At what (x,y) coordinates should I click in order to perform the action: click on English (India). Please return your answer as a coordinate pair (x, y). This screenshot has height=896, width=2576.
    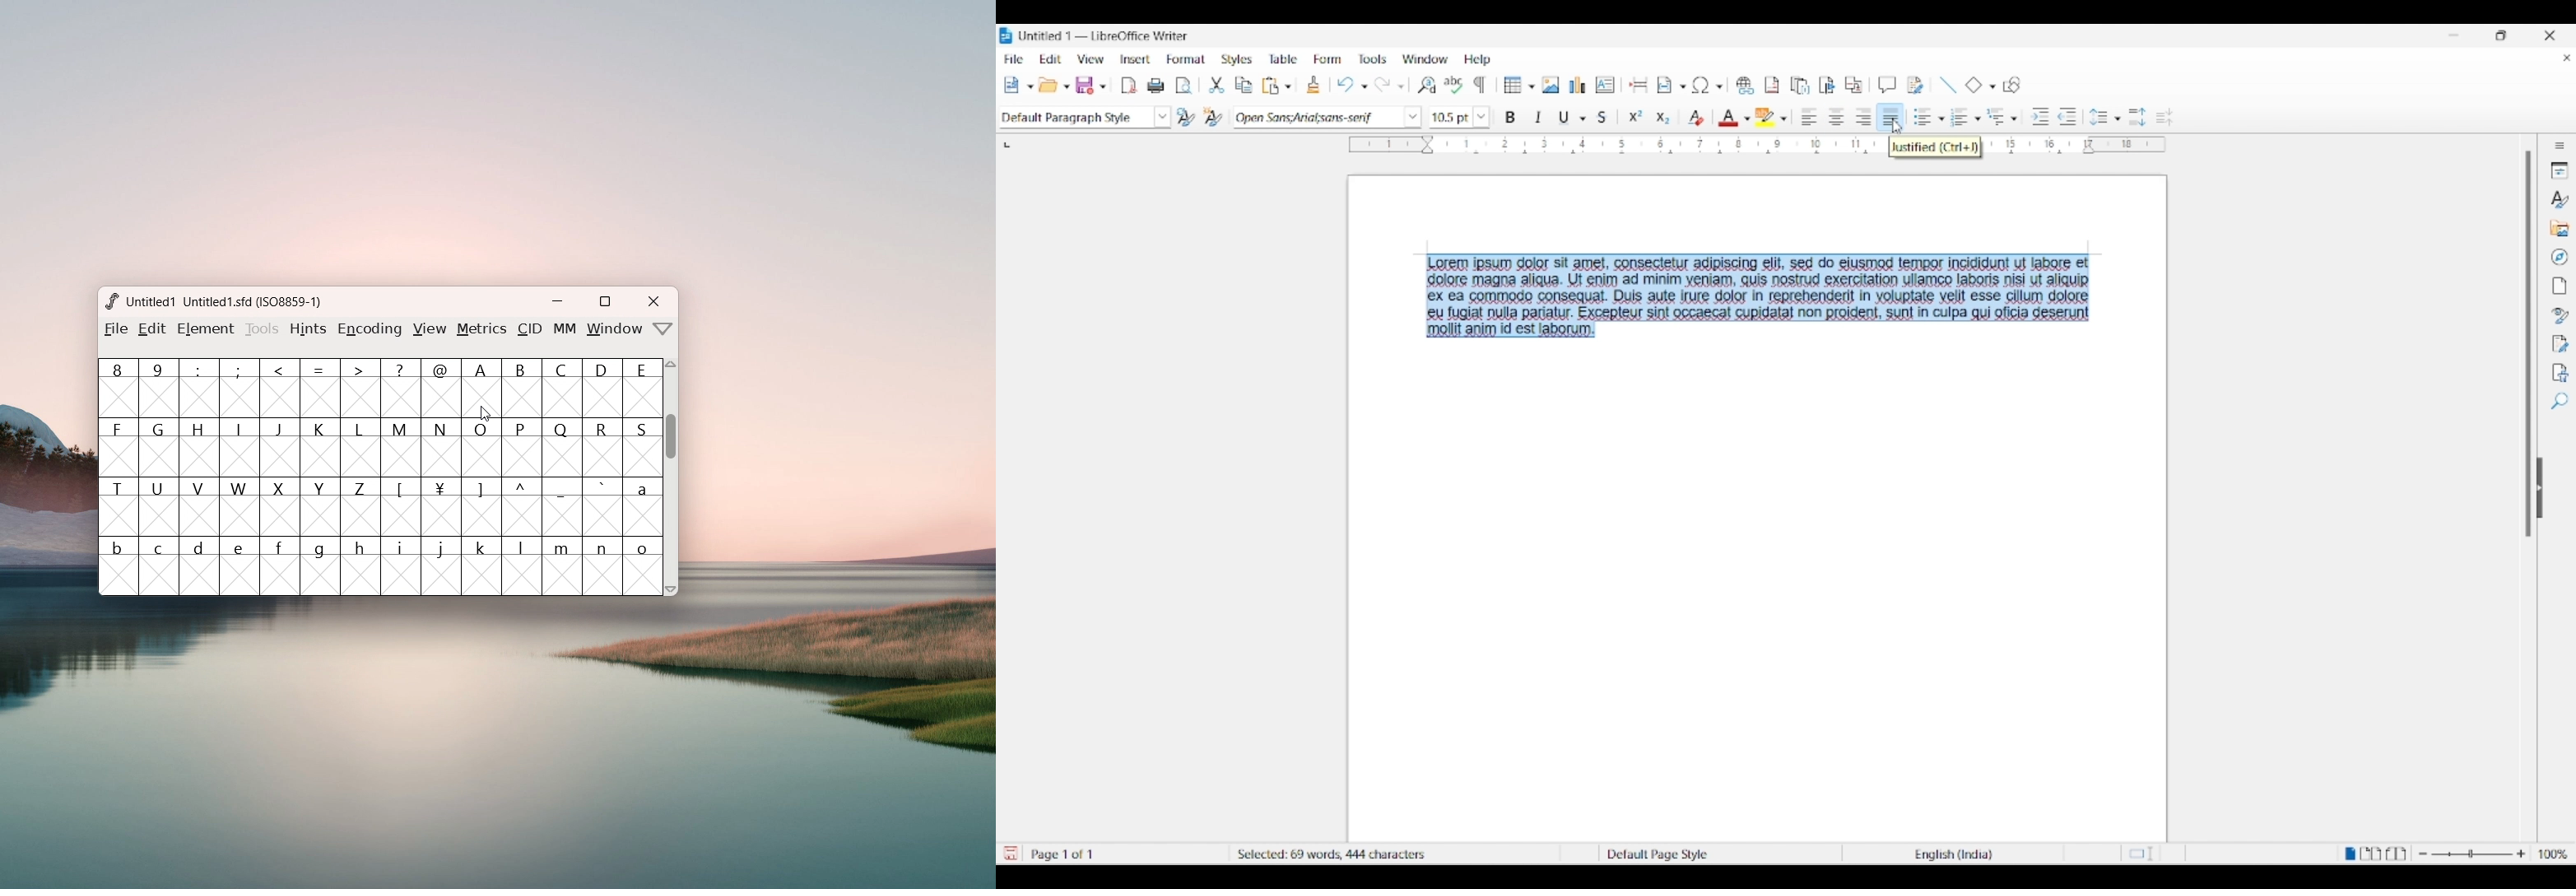
    Looking at the image, I should click on (1961, 854).